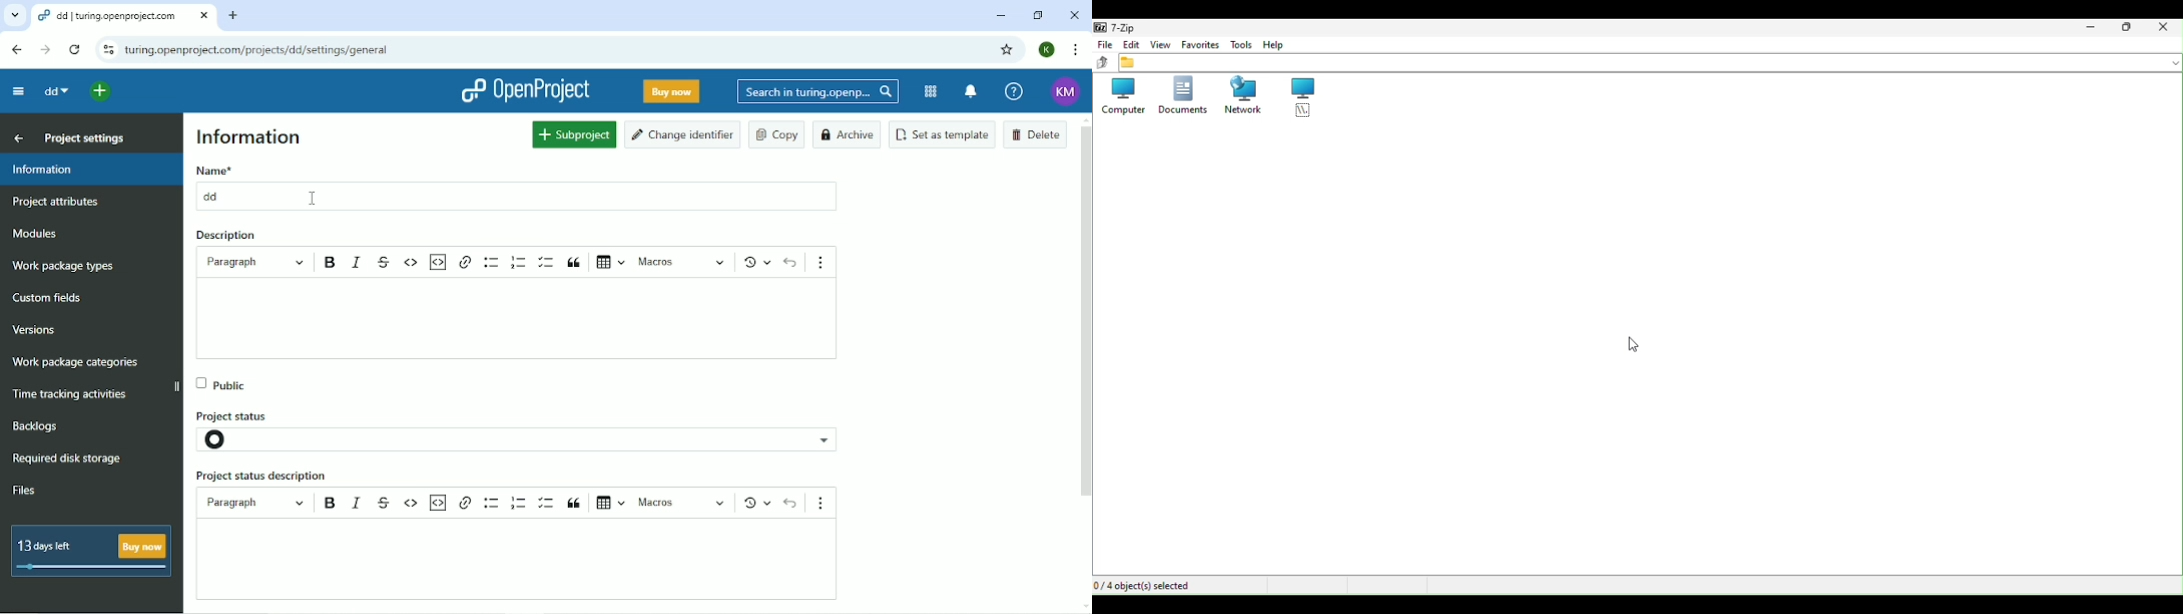  What do you see at coordinates (574, 134) in the screenshot?
I see `Subproject` at bounding box center [574, 134].